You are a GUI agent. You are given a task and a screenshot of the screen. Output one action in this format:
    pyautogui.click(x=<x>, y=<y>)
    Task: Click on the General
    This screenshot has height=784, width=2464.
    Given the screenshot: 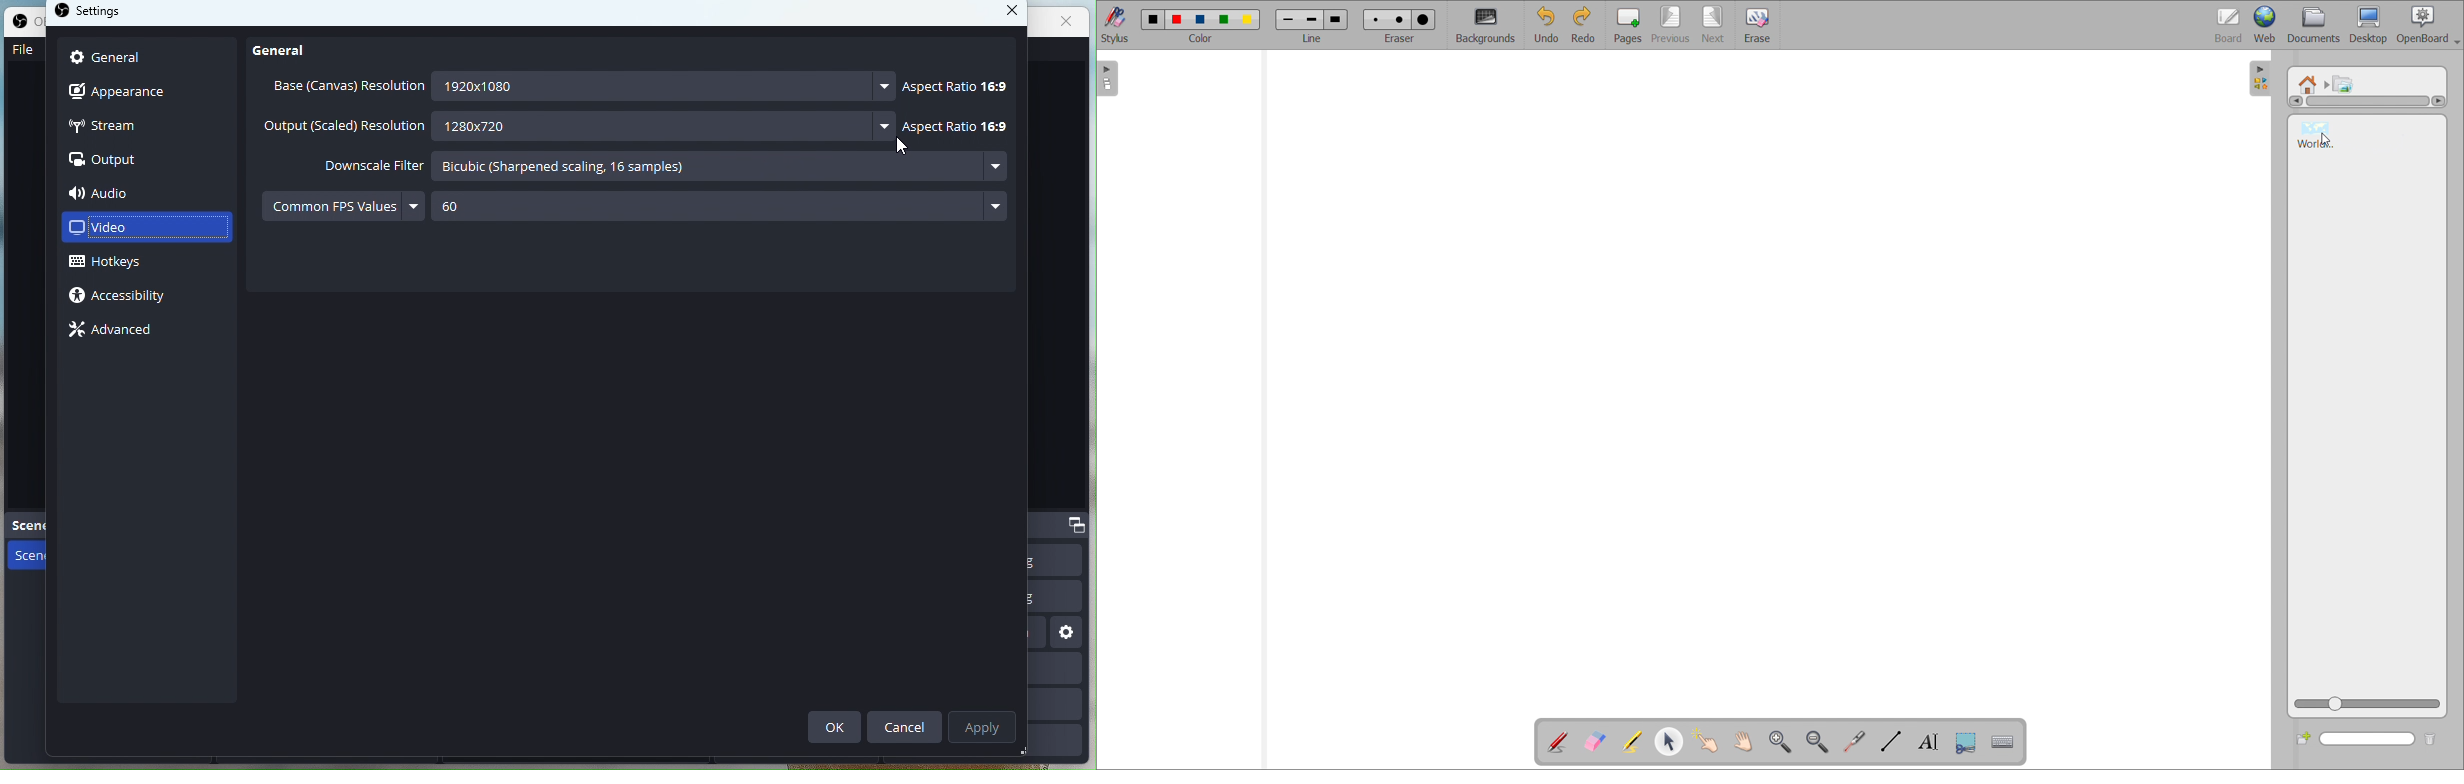 What is the action you would take?
    pyautogui.click(x=145, y=59)
    